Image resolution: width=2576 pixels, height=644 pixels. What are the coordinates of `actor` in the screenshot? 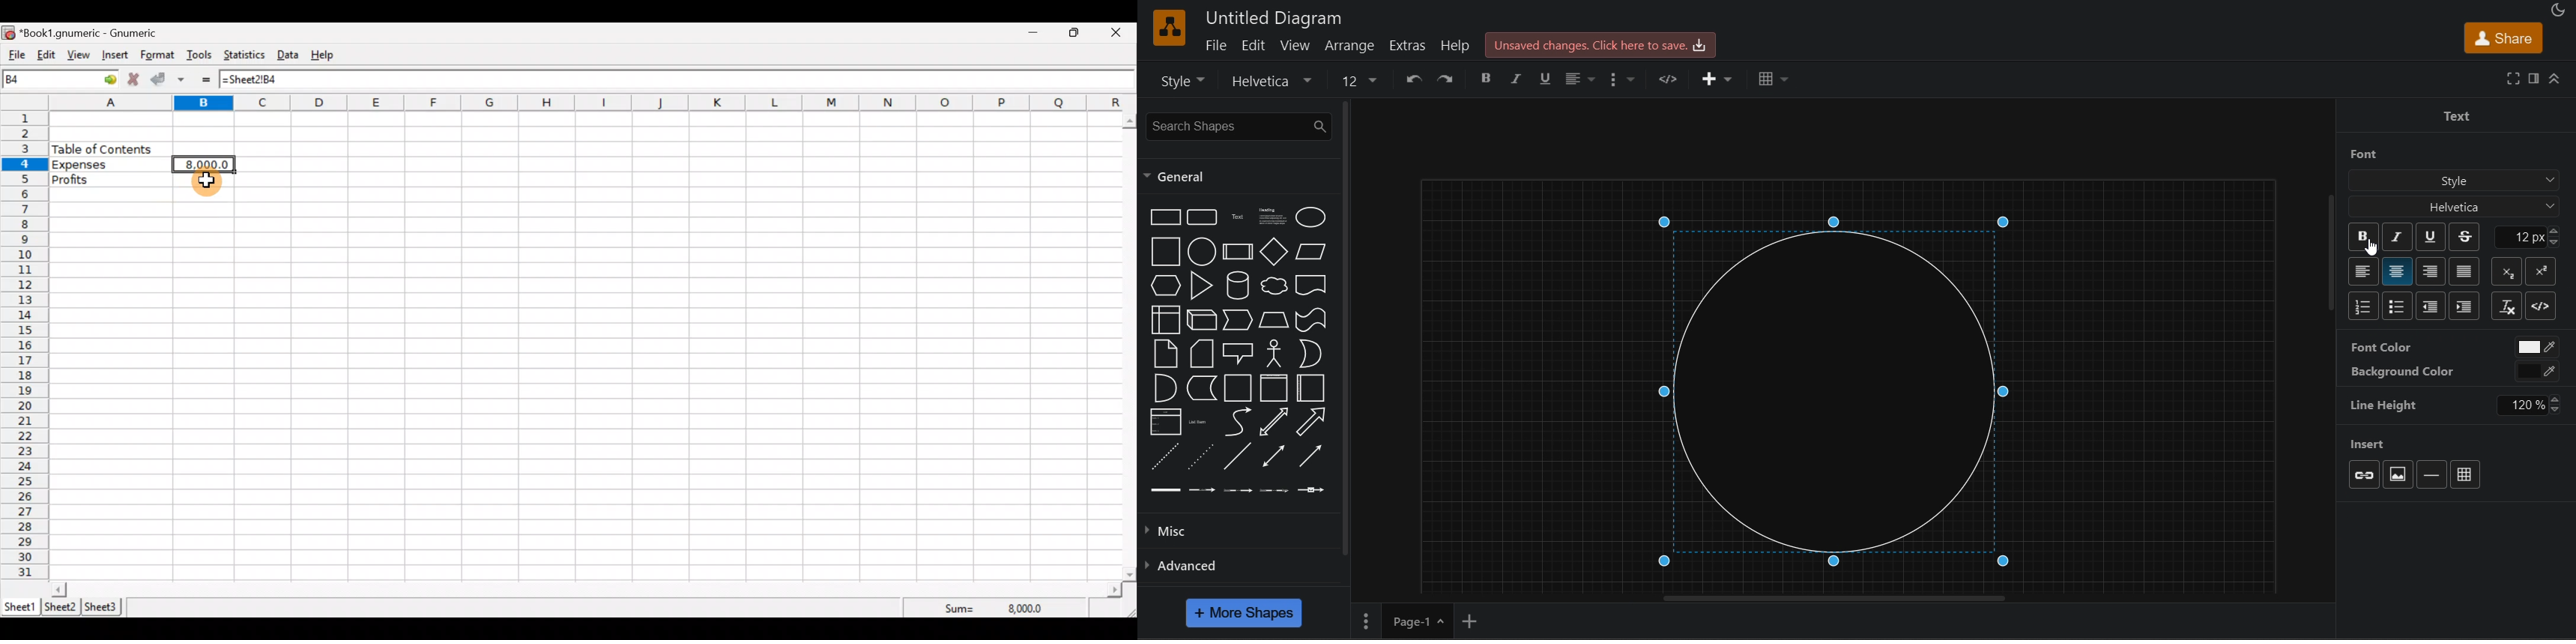 It's located at (1276, 355).